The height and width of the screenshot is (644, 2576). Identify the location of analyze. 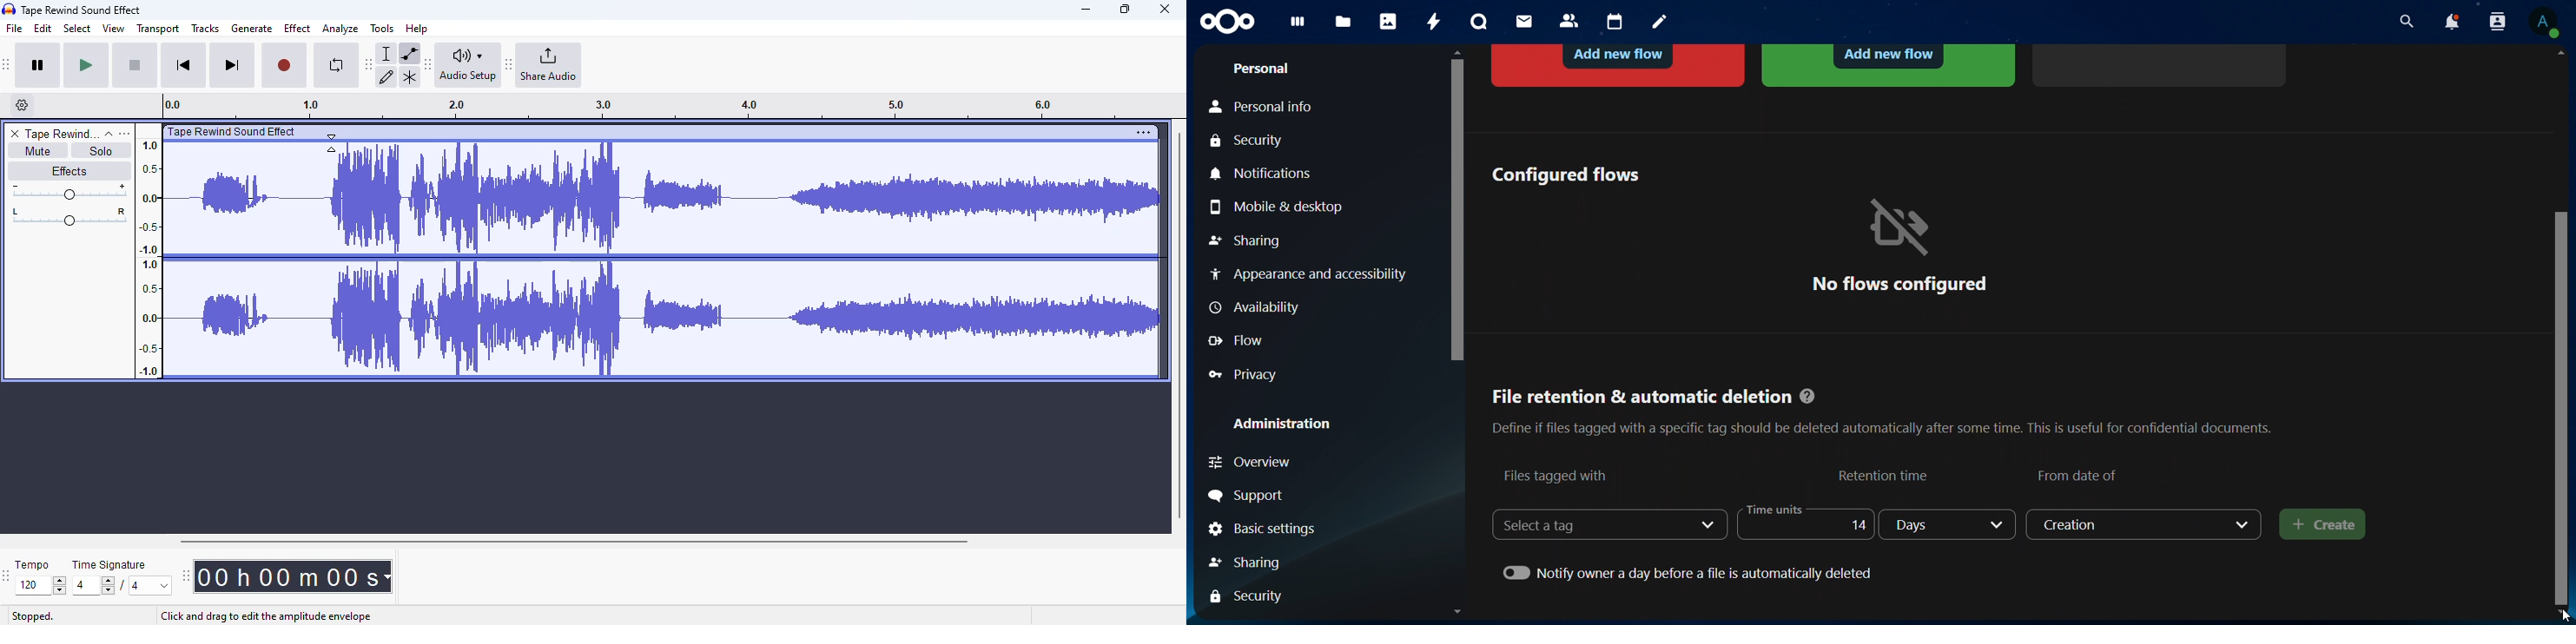
(340, 29).